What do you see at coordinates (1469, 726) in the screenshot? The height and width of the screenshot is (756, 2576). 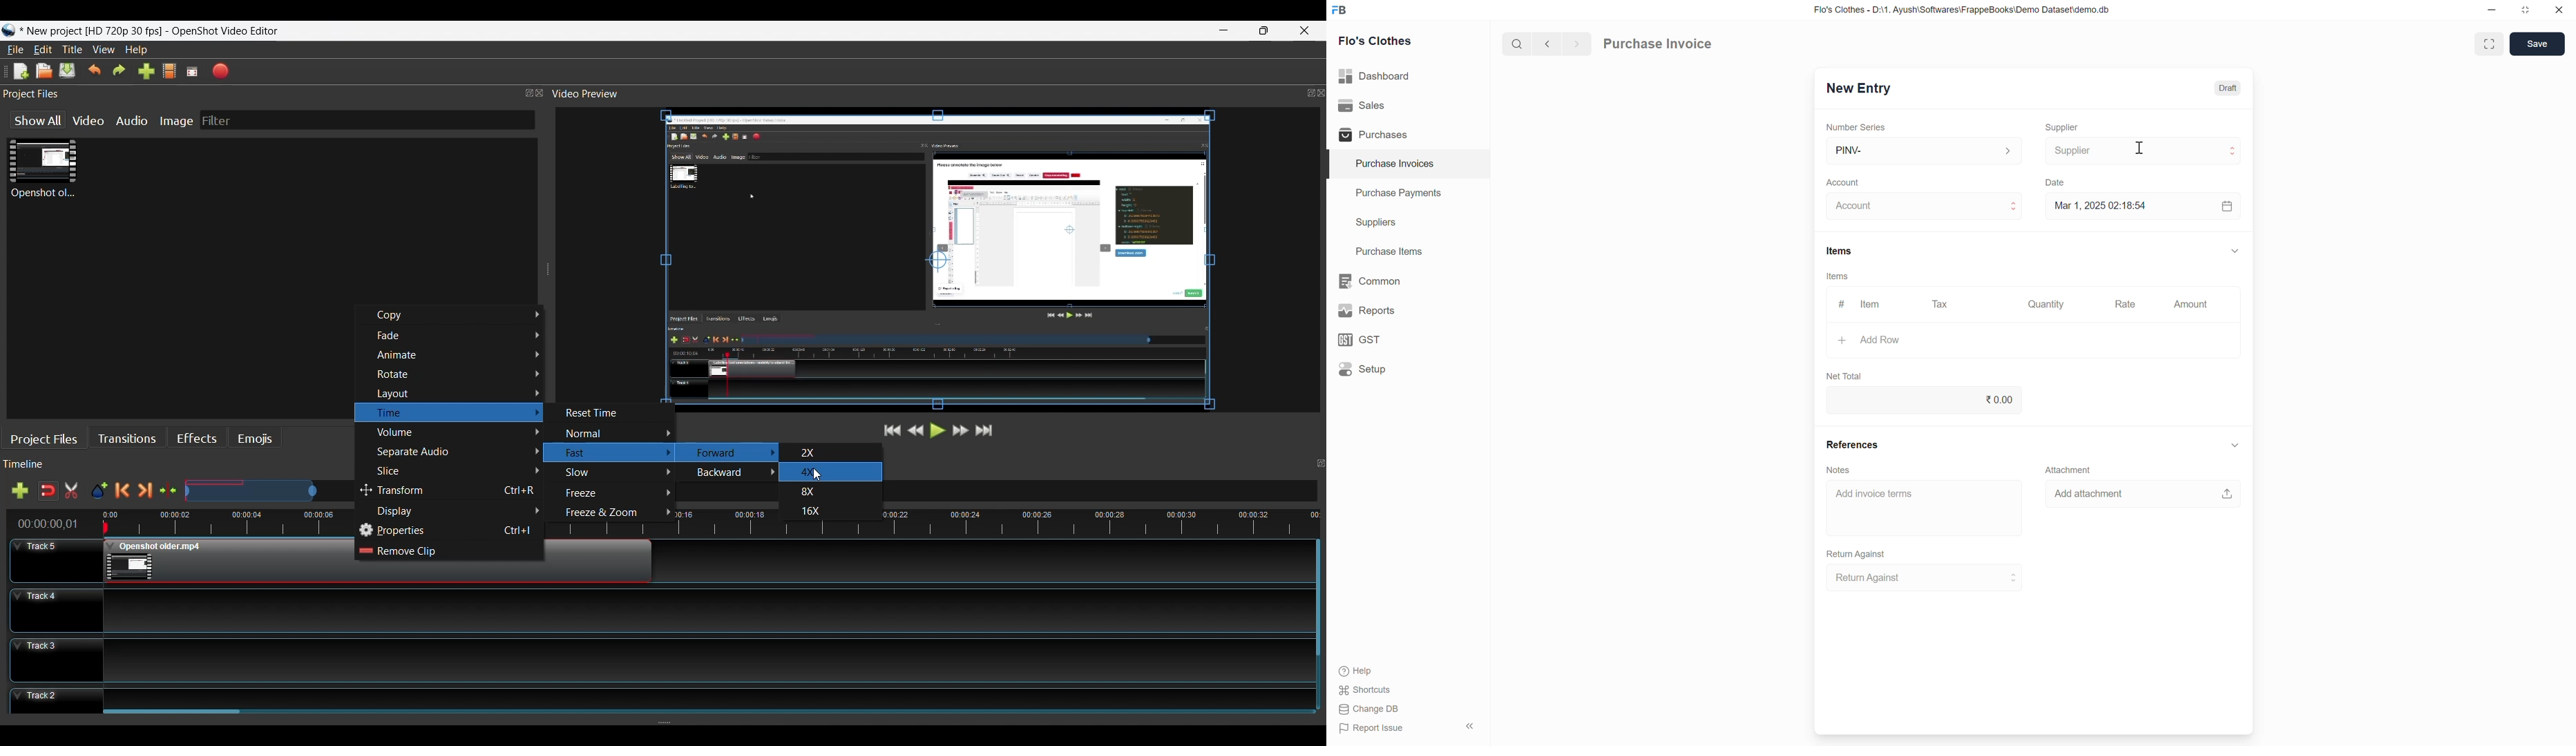 I see `Collapse` at bounding box center [1469, 726].